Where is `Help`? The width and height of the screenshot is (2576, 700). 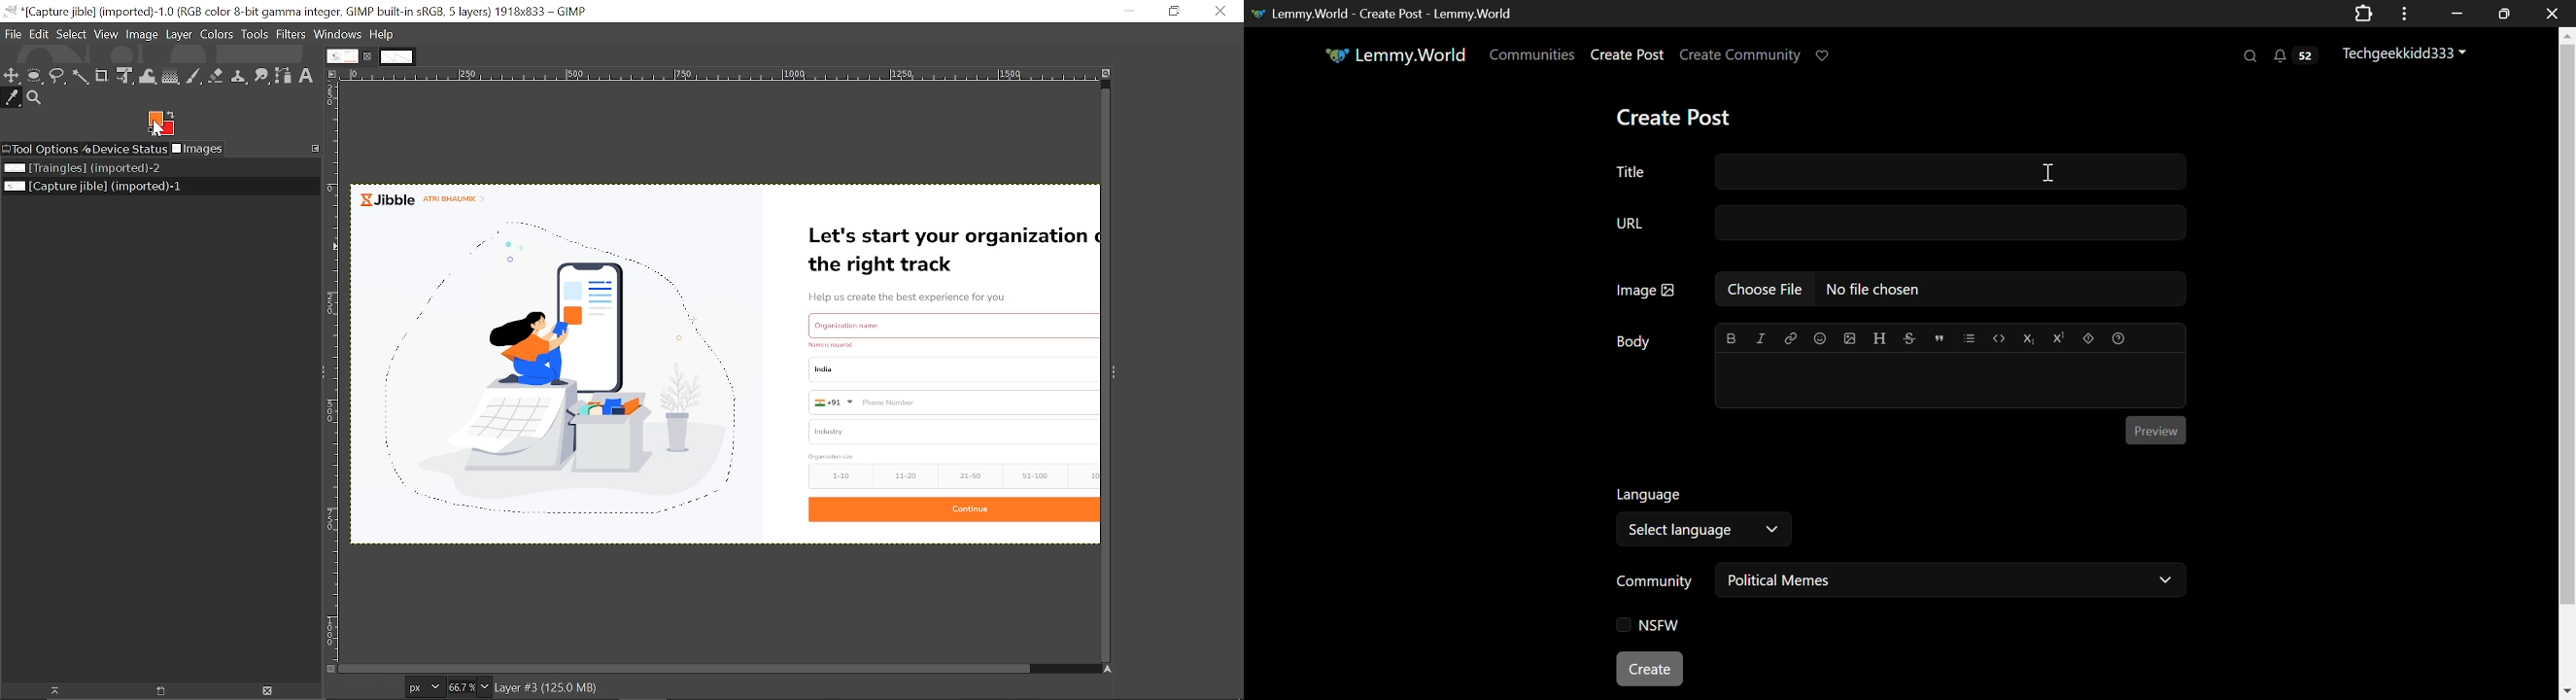
Help is located at coordinates (382, 35).